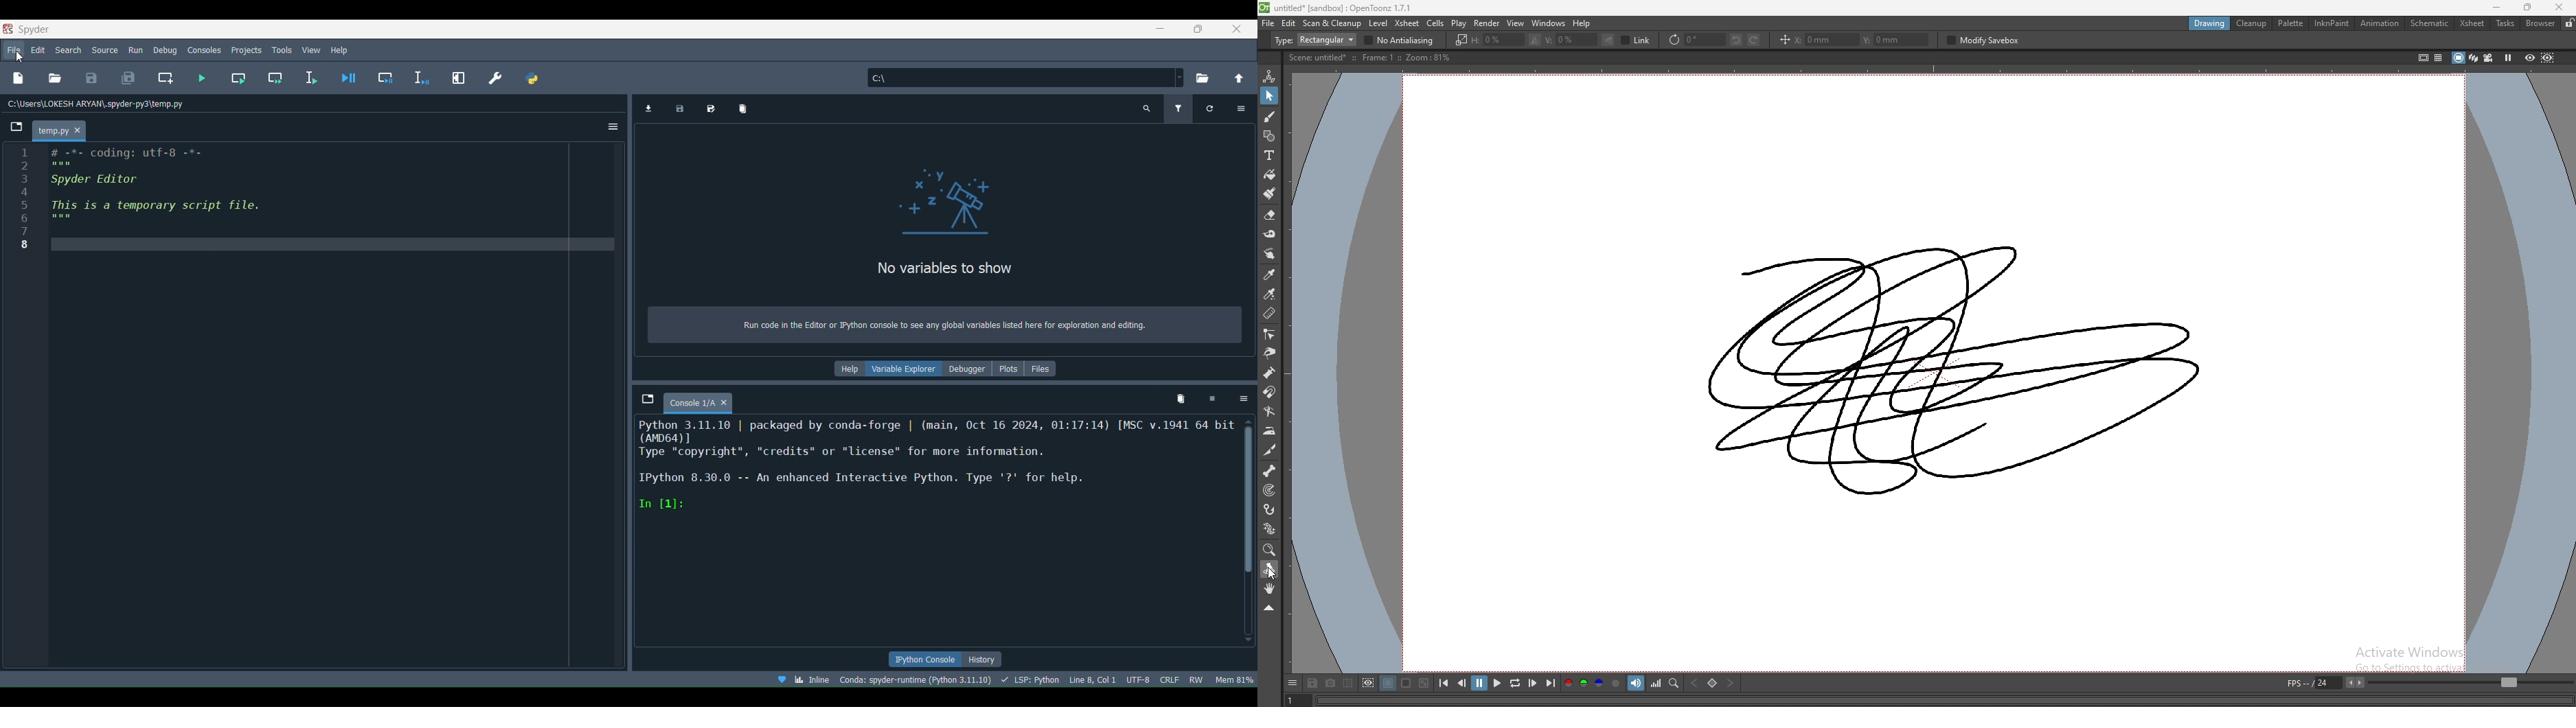 This screenshot has height=728, width=2576. Describe the element at coordinates (457, 78) in the screenshot. I see `Maximize current pane (Ctrl + Alt + Shift + M)` at that location.